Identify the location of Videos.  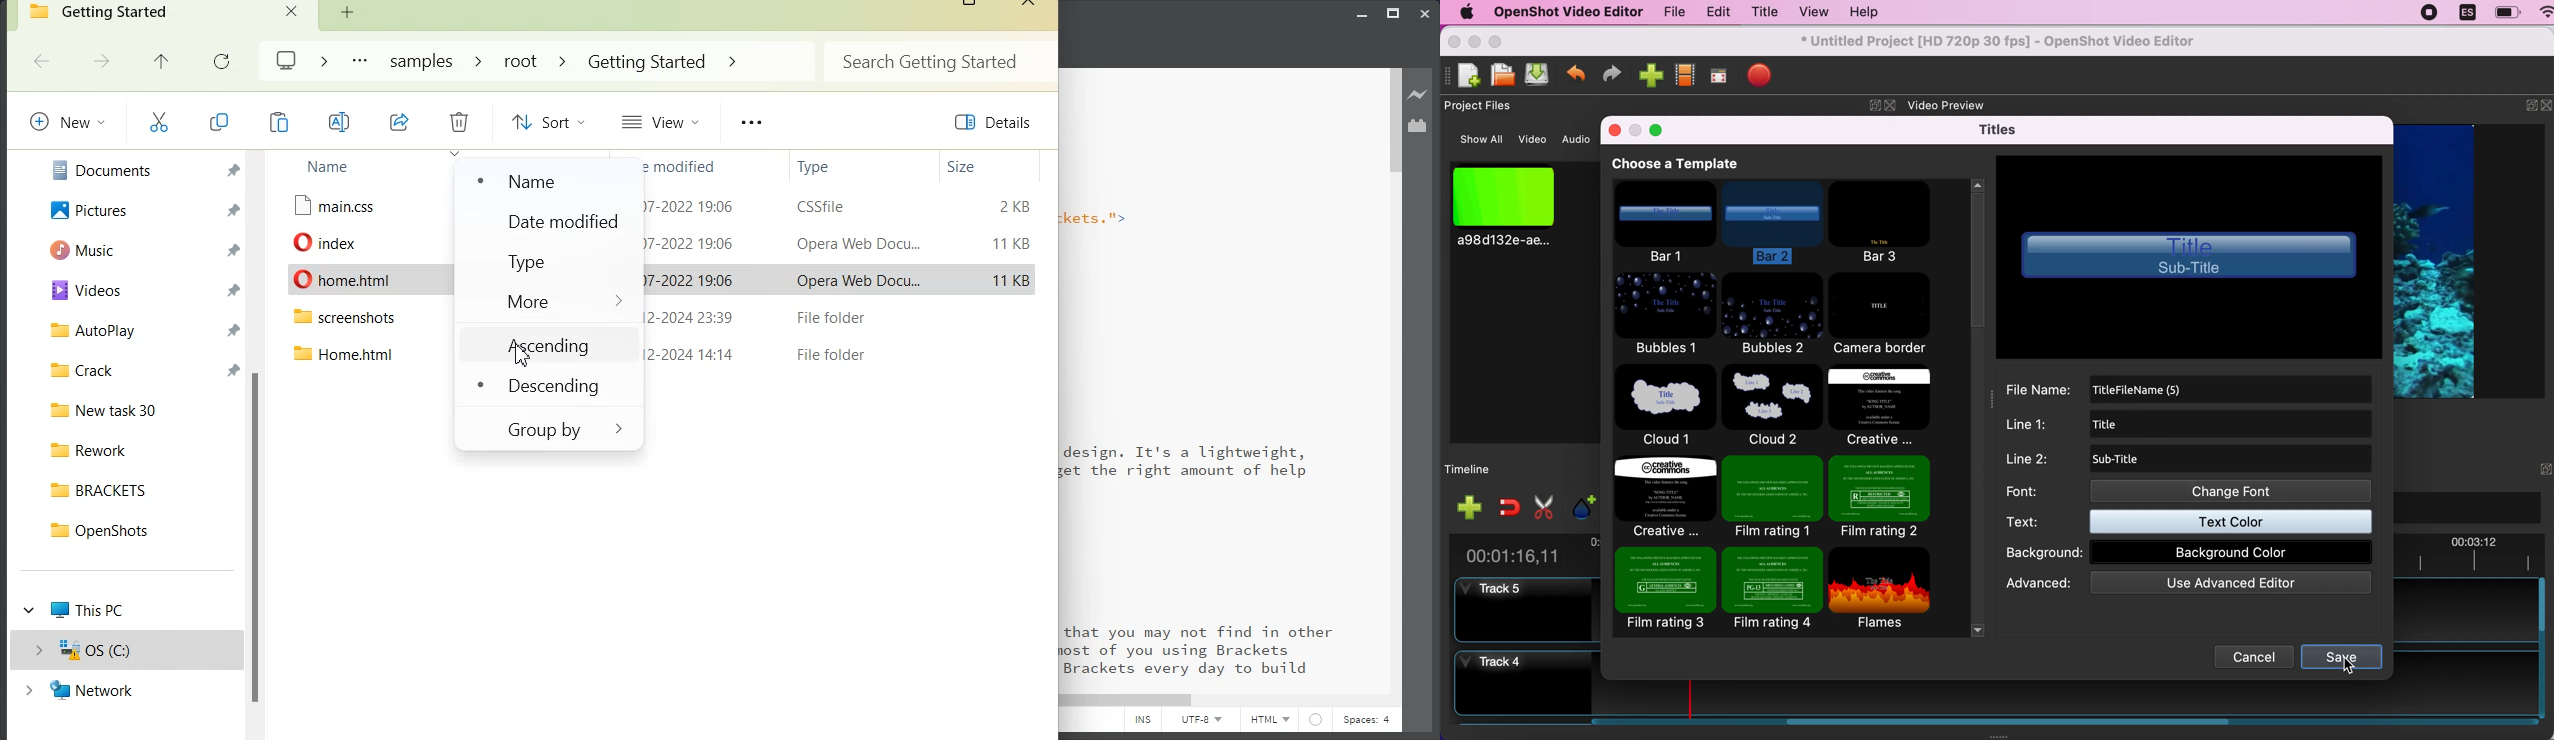
(138, 291).